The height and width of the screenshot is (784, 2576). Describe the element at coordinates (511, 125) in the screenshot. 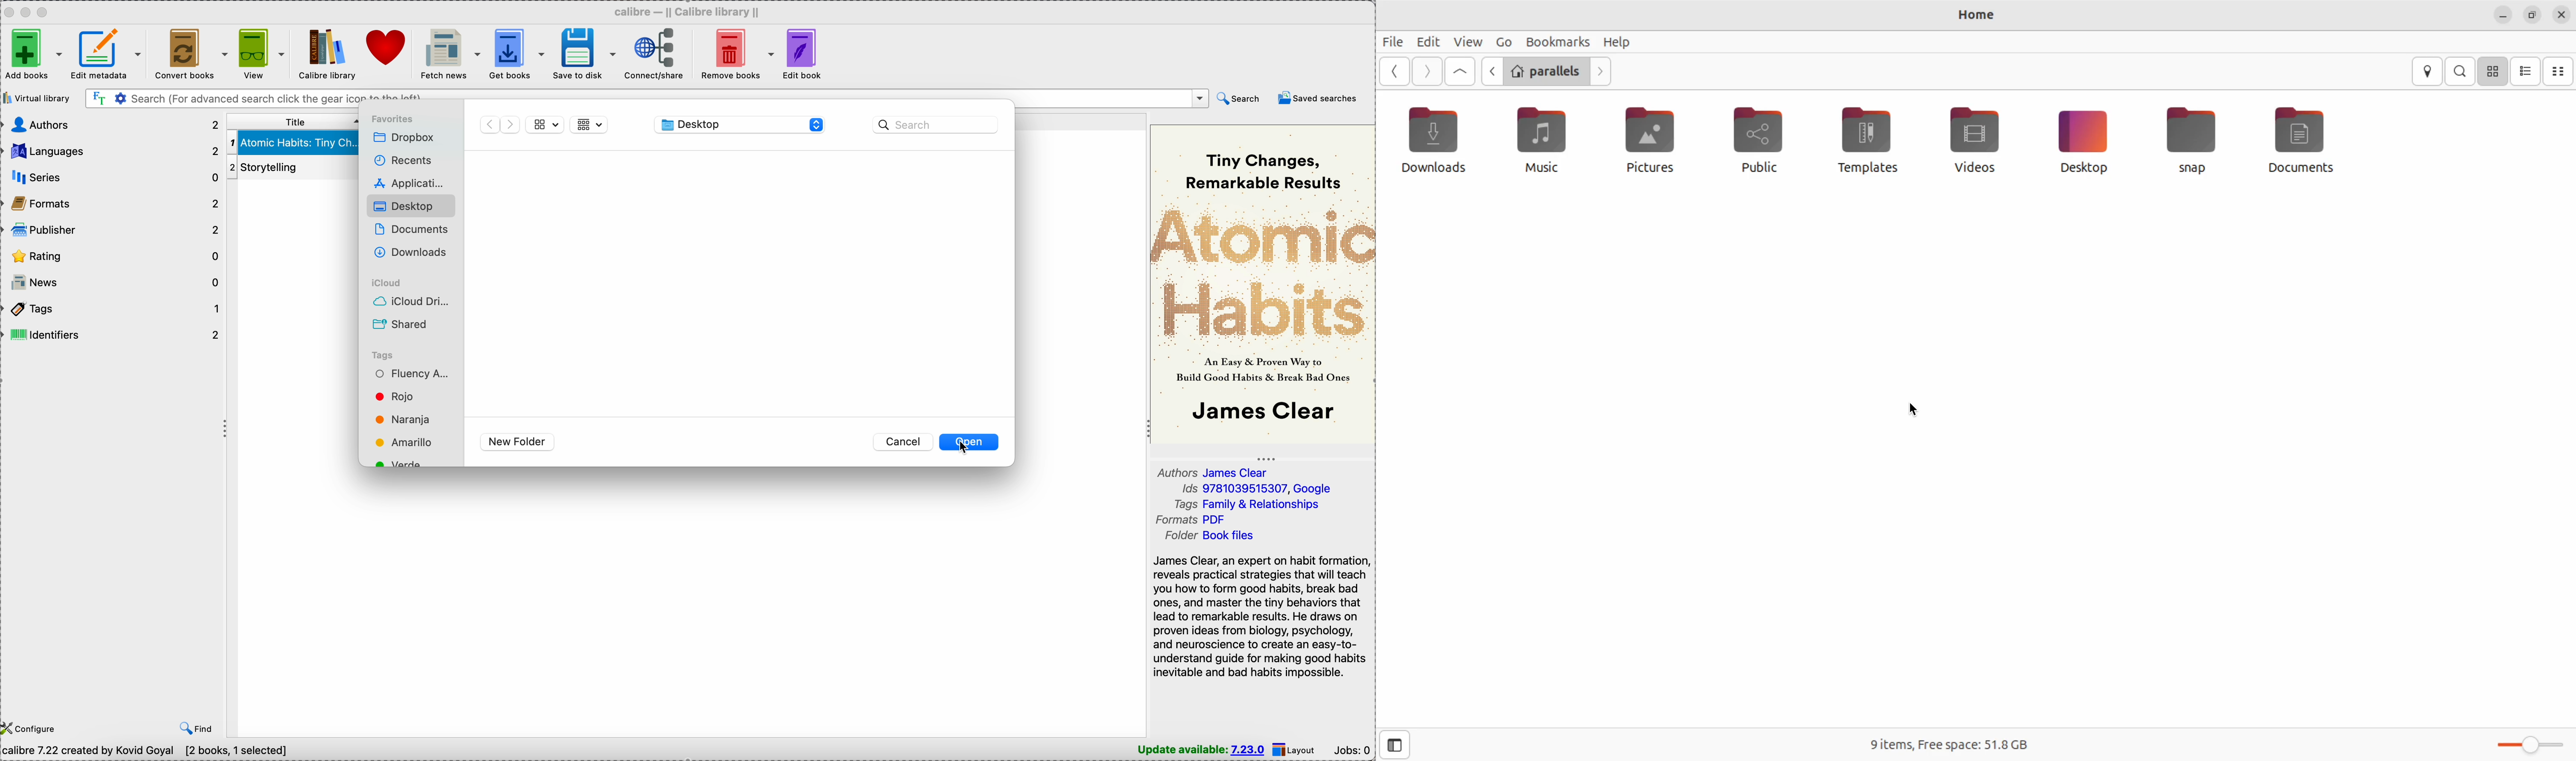

I see `foward` at that location.